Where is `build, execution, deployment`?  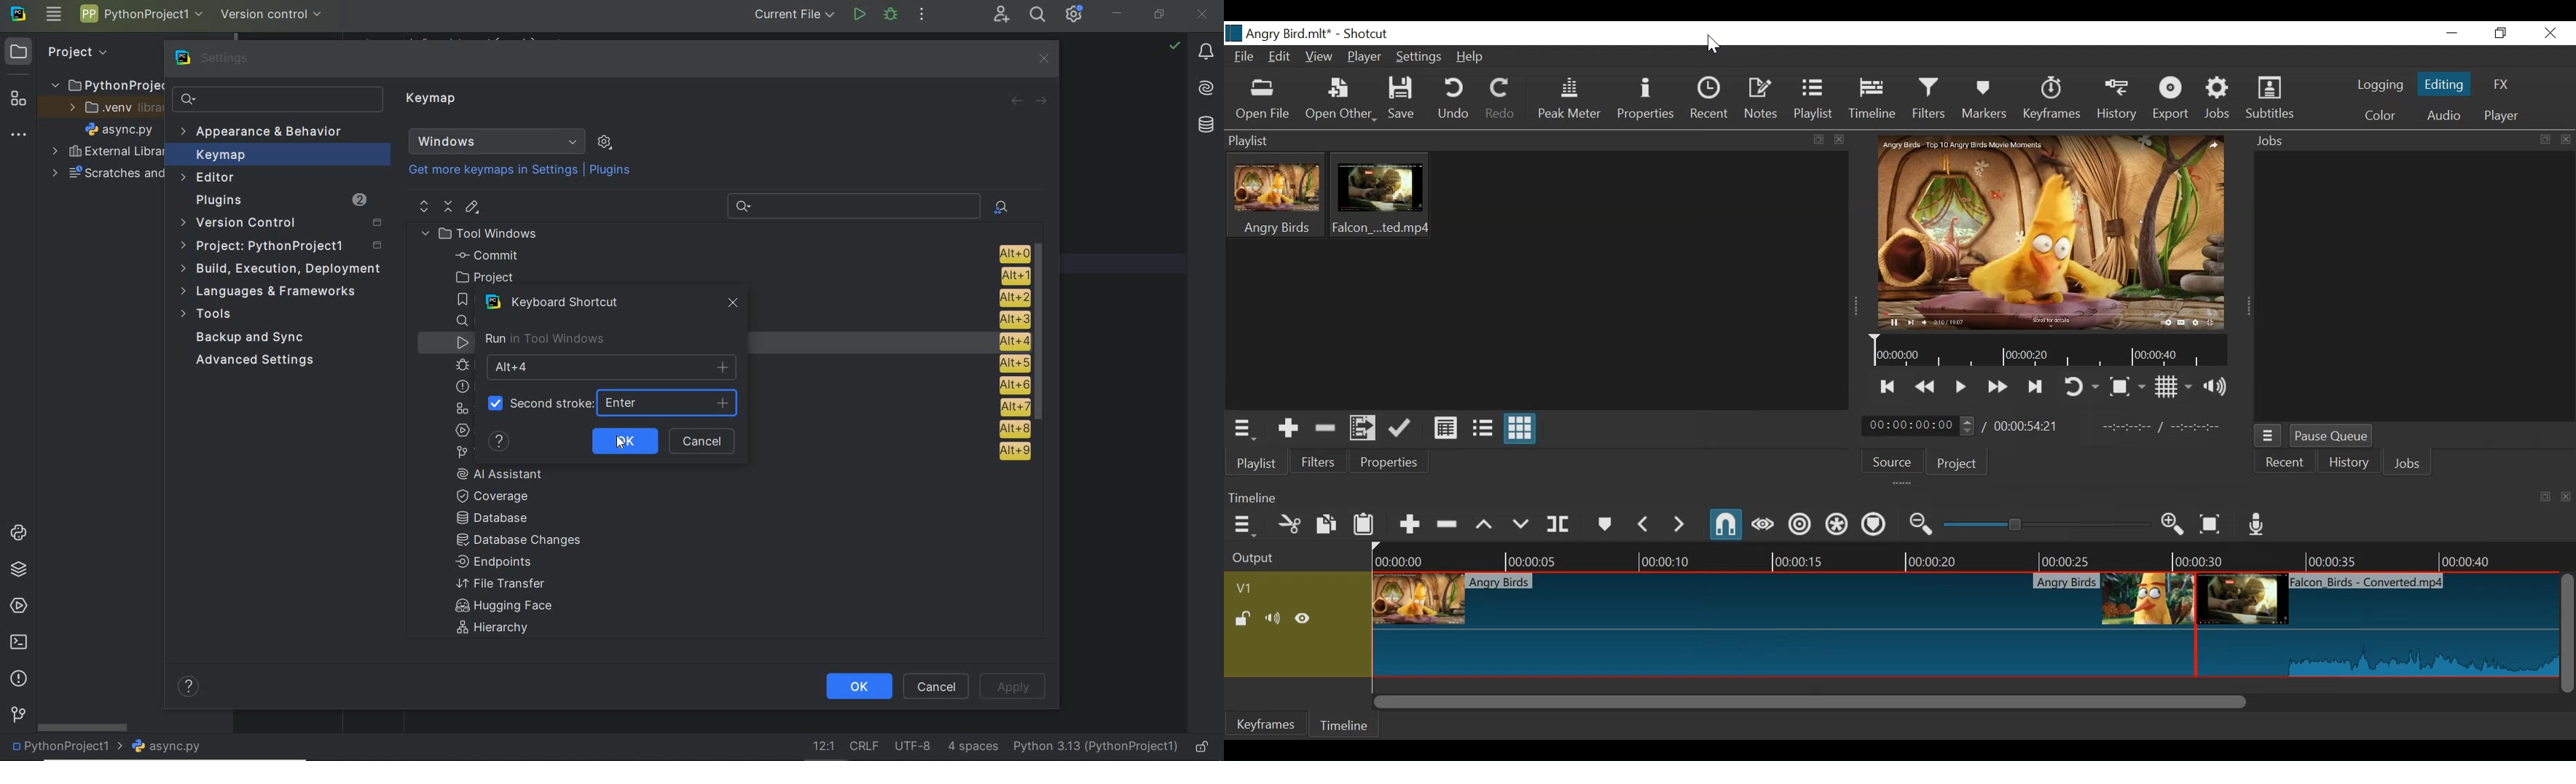
build, execution, deployment is located at coordinates (280, 269).